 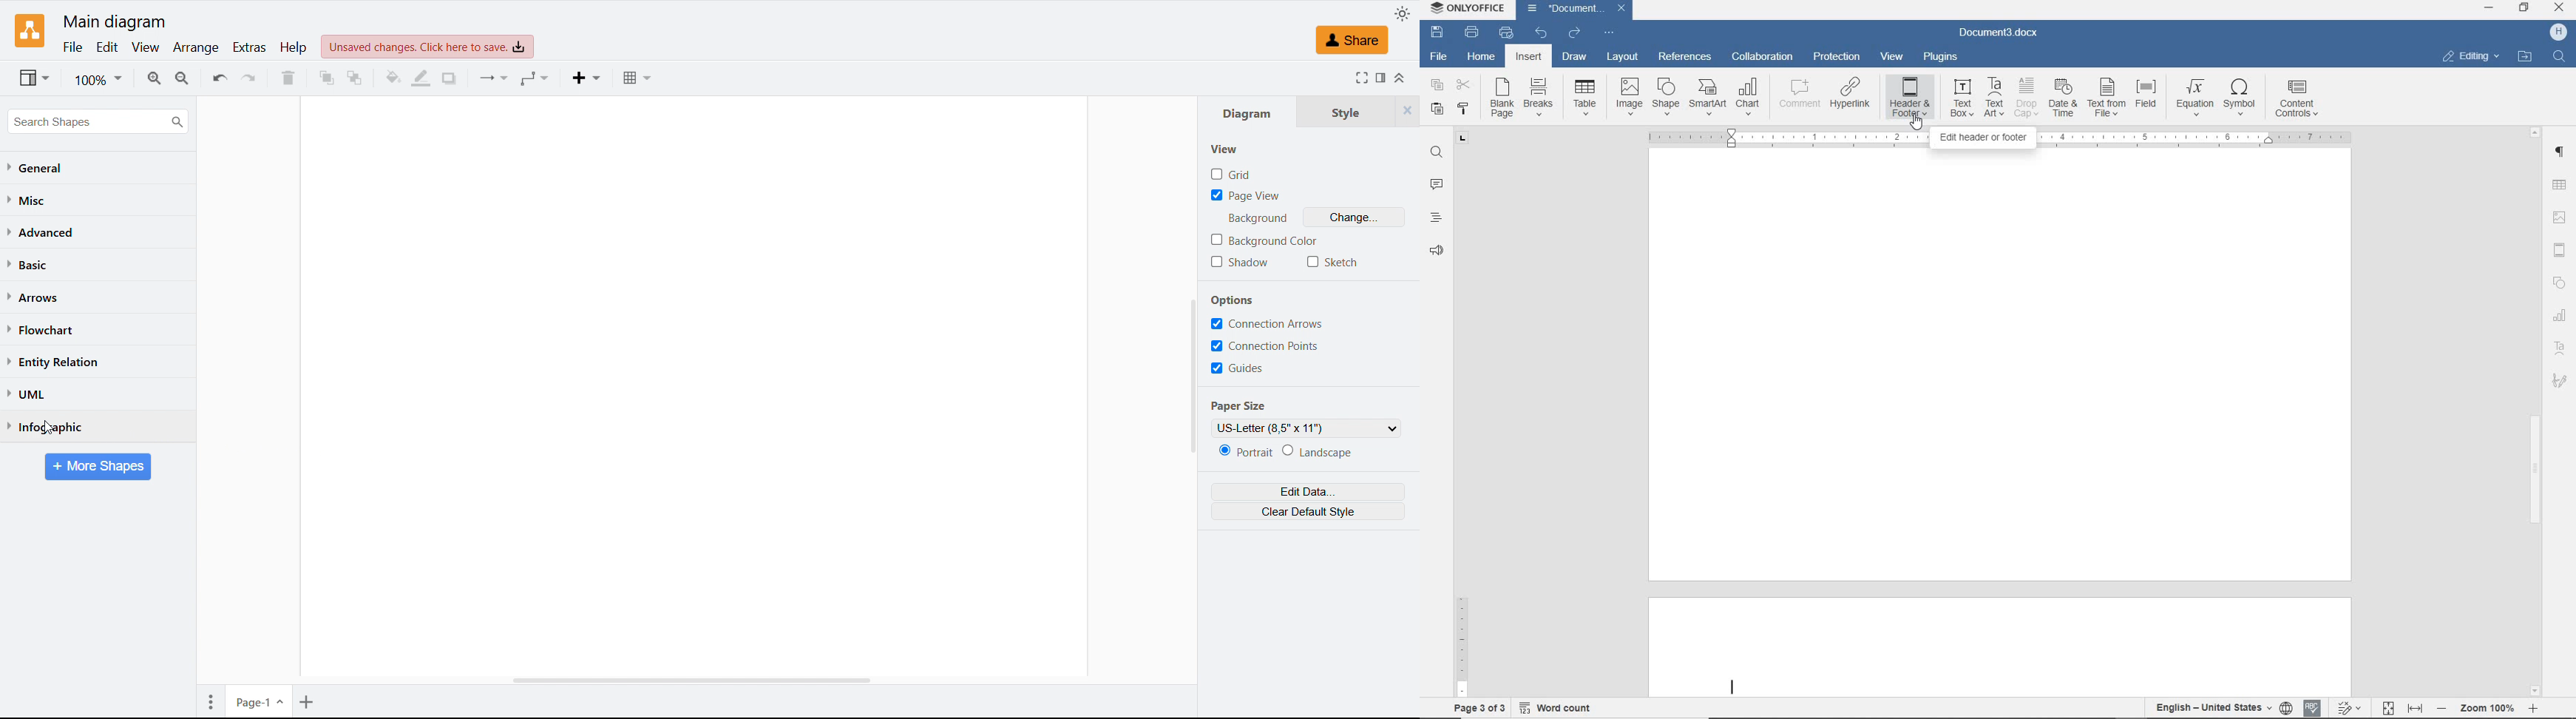 What do you see at coordinates (1464, 85) in the screenshot?
I see `CUT` at bounding box center [1464, 85].